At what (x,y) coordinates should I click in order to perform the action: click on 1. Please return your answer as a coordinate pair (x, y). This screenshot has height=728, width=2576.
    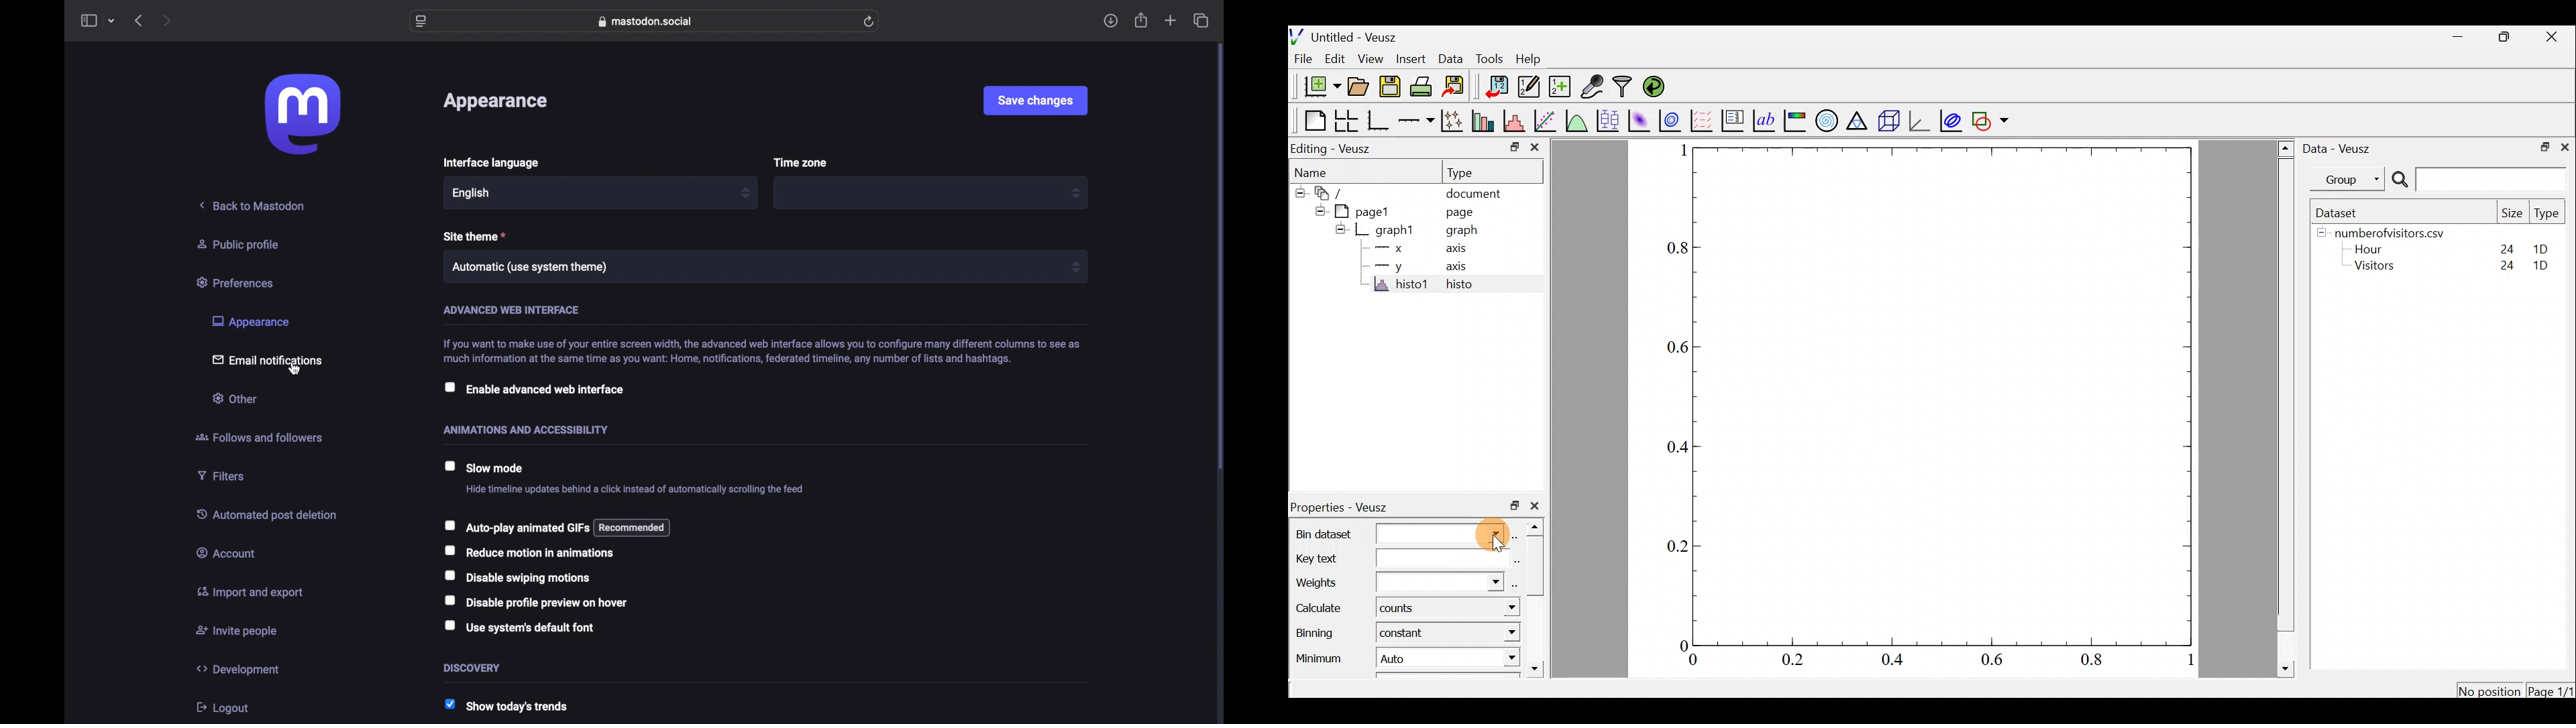
    Looking at the image, I should click on (1679, 153).